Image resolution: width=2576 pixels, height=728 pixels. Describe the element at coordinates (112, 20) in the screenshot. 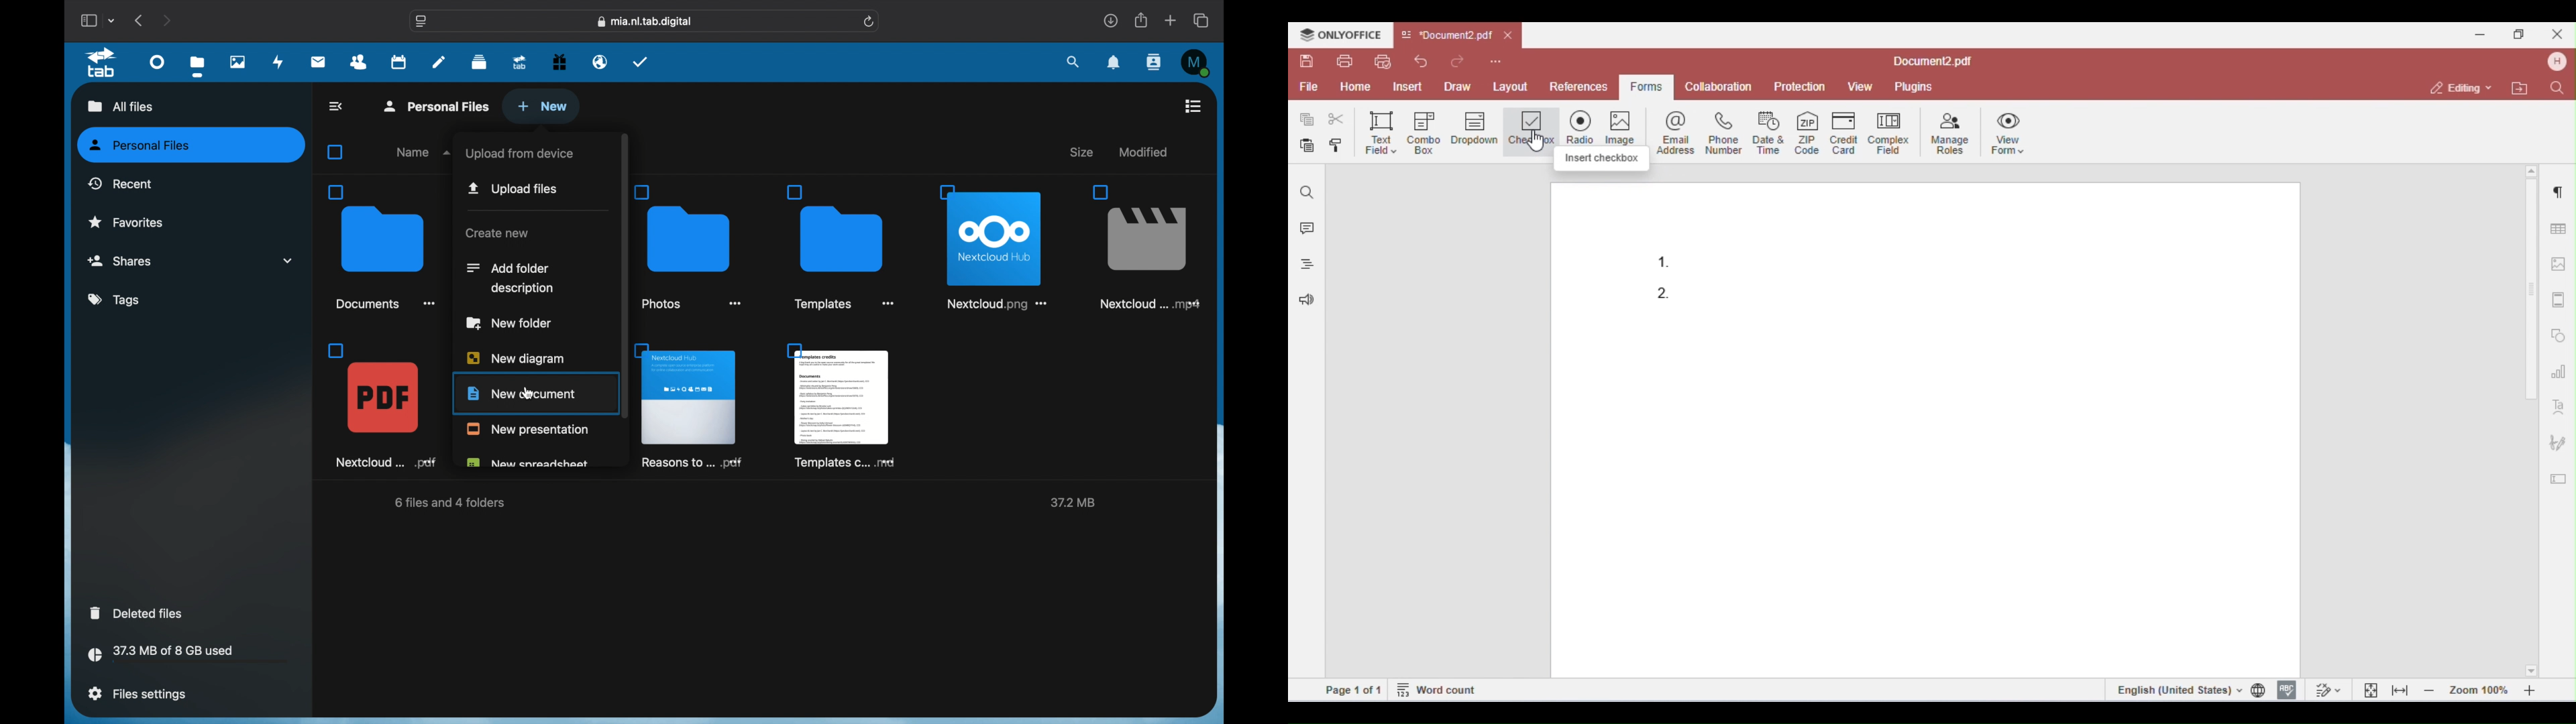

I see `tab group picker` at that location.